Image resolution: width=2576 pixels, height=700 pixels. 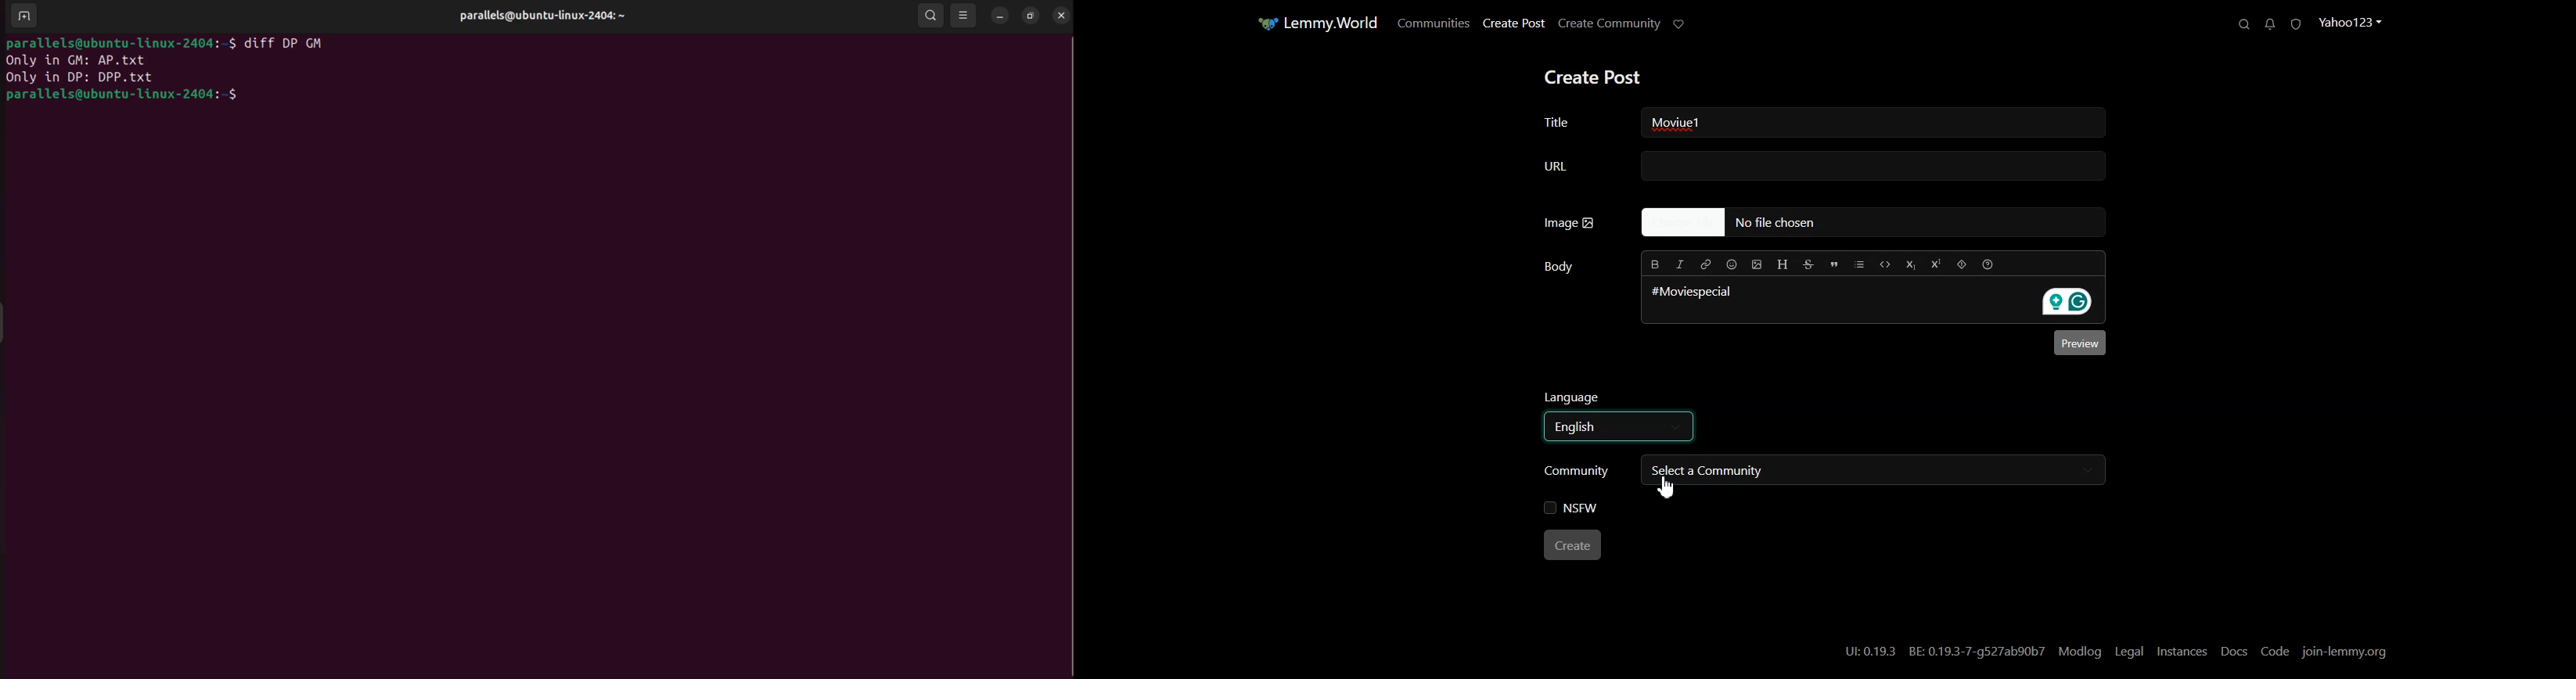 What do you see at coordinates (1574, 546) in the screenshot?
I see `Create` at bounding box center [1574, 546].